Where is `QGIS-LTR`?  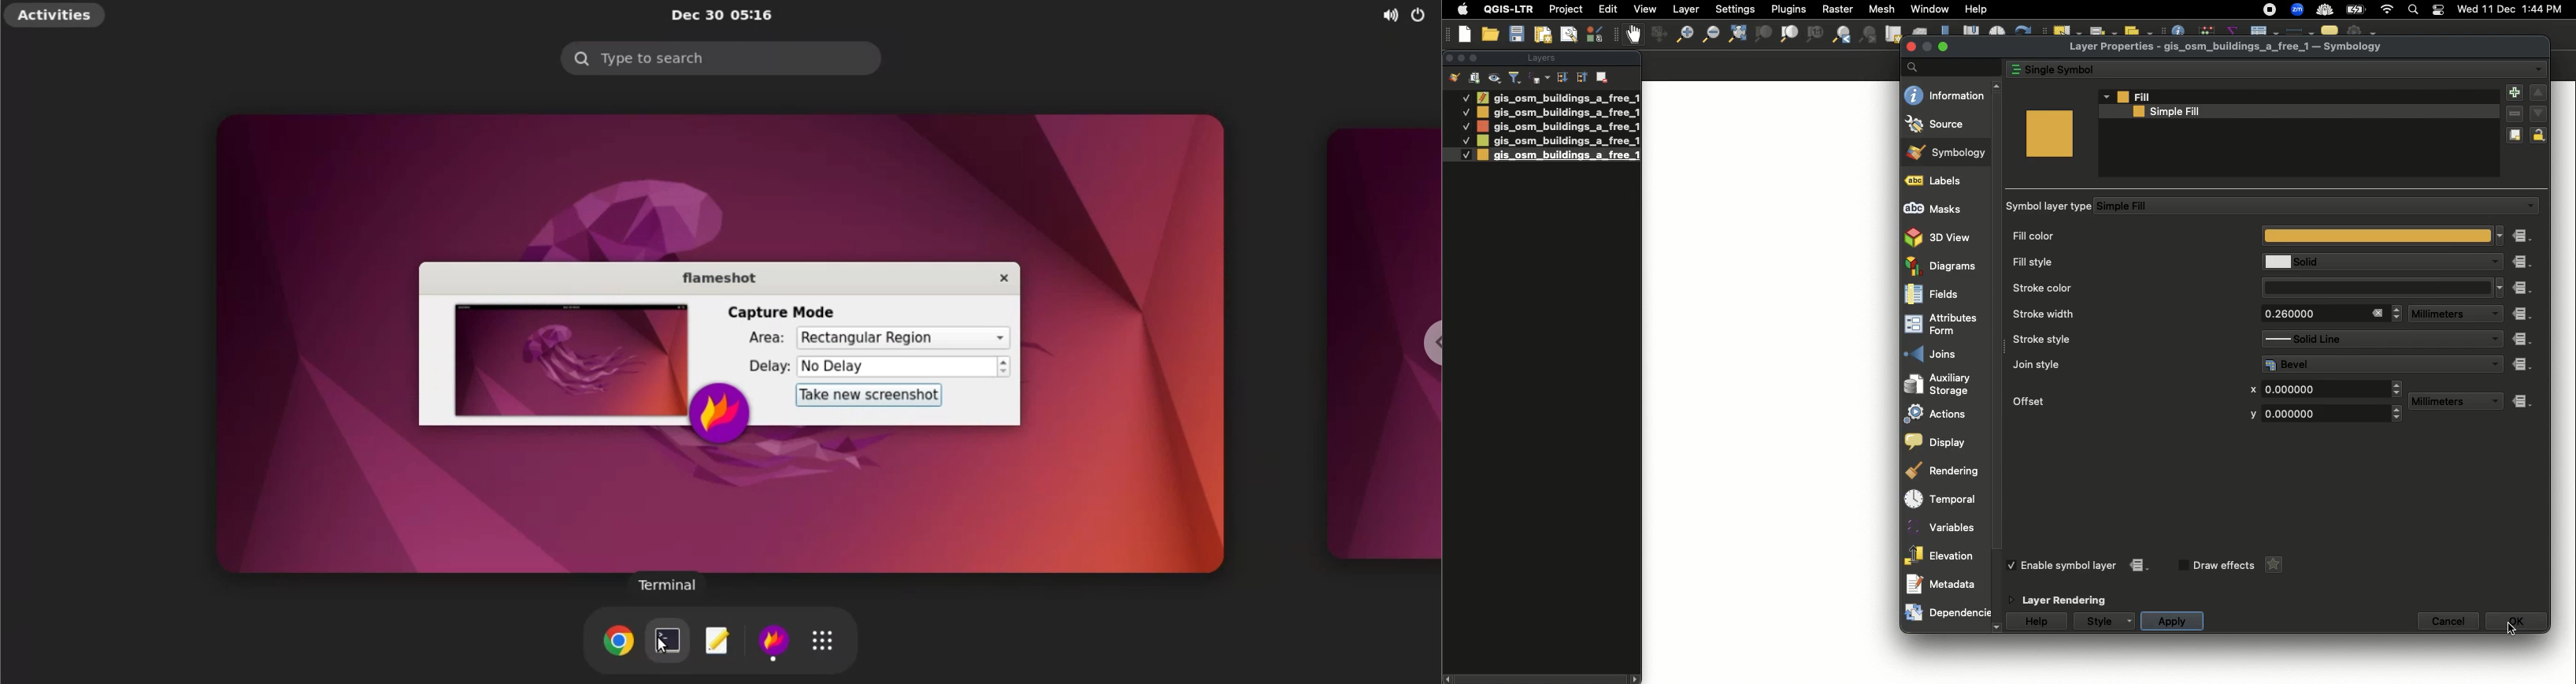
QGIS-LTR is located at coordinates (1509, 9).